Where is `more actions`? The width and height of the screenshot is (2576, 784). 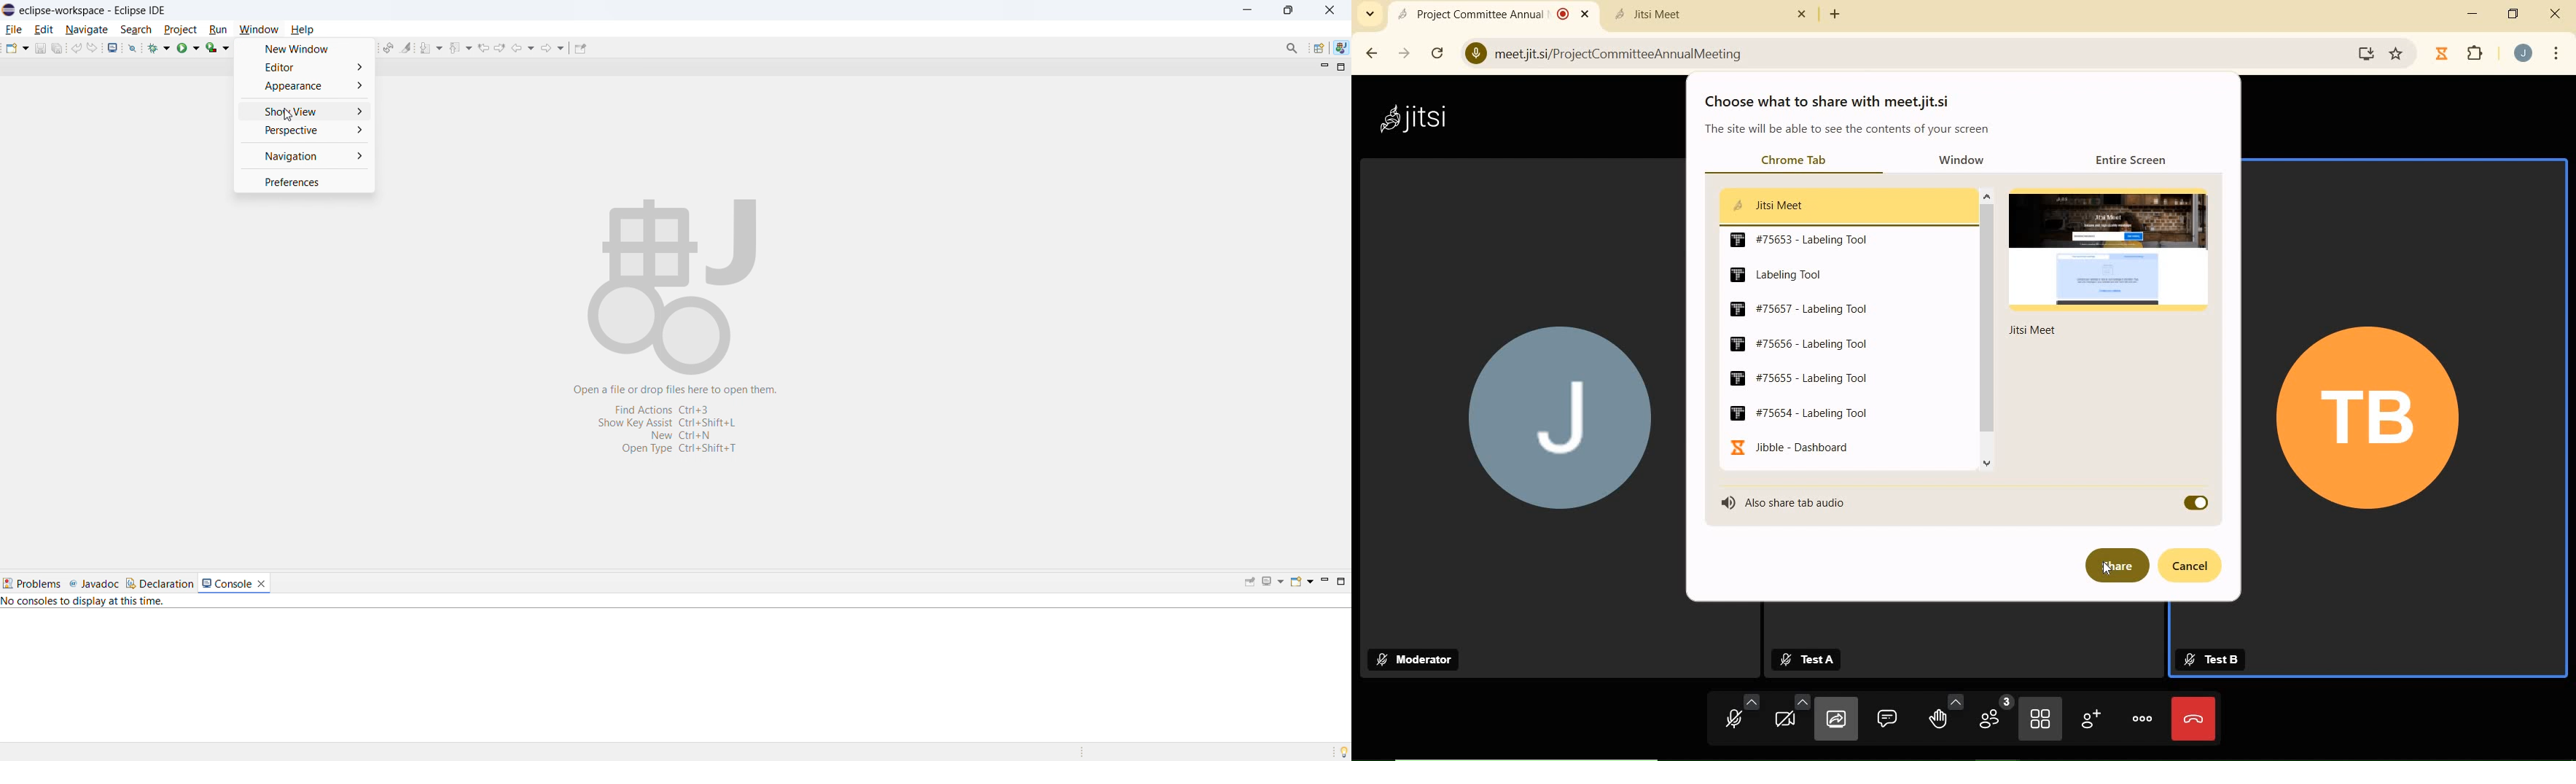
more actions is located at coordinates (2142, 718).